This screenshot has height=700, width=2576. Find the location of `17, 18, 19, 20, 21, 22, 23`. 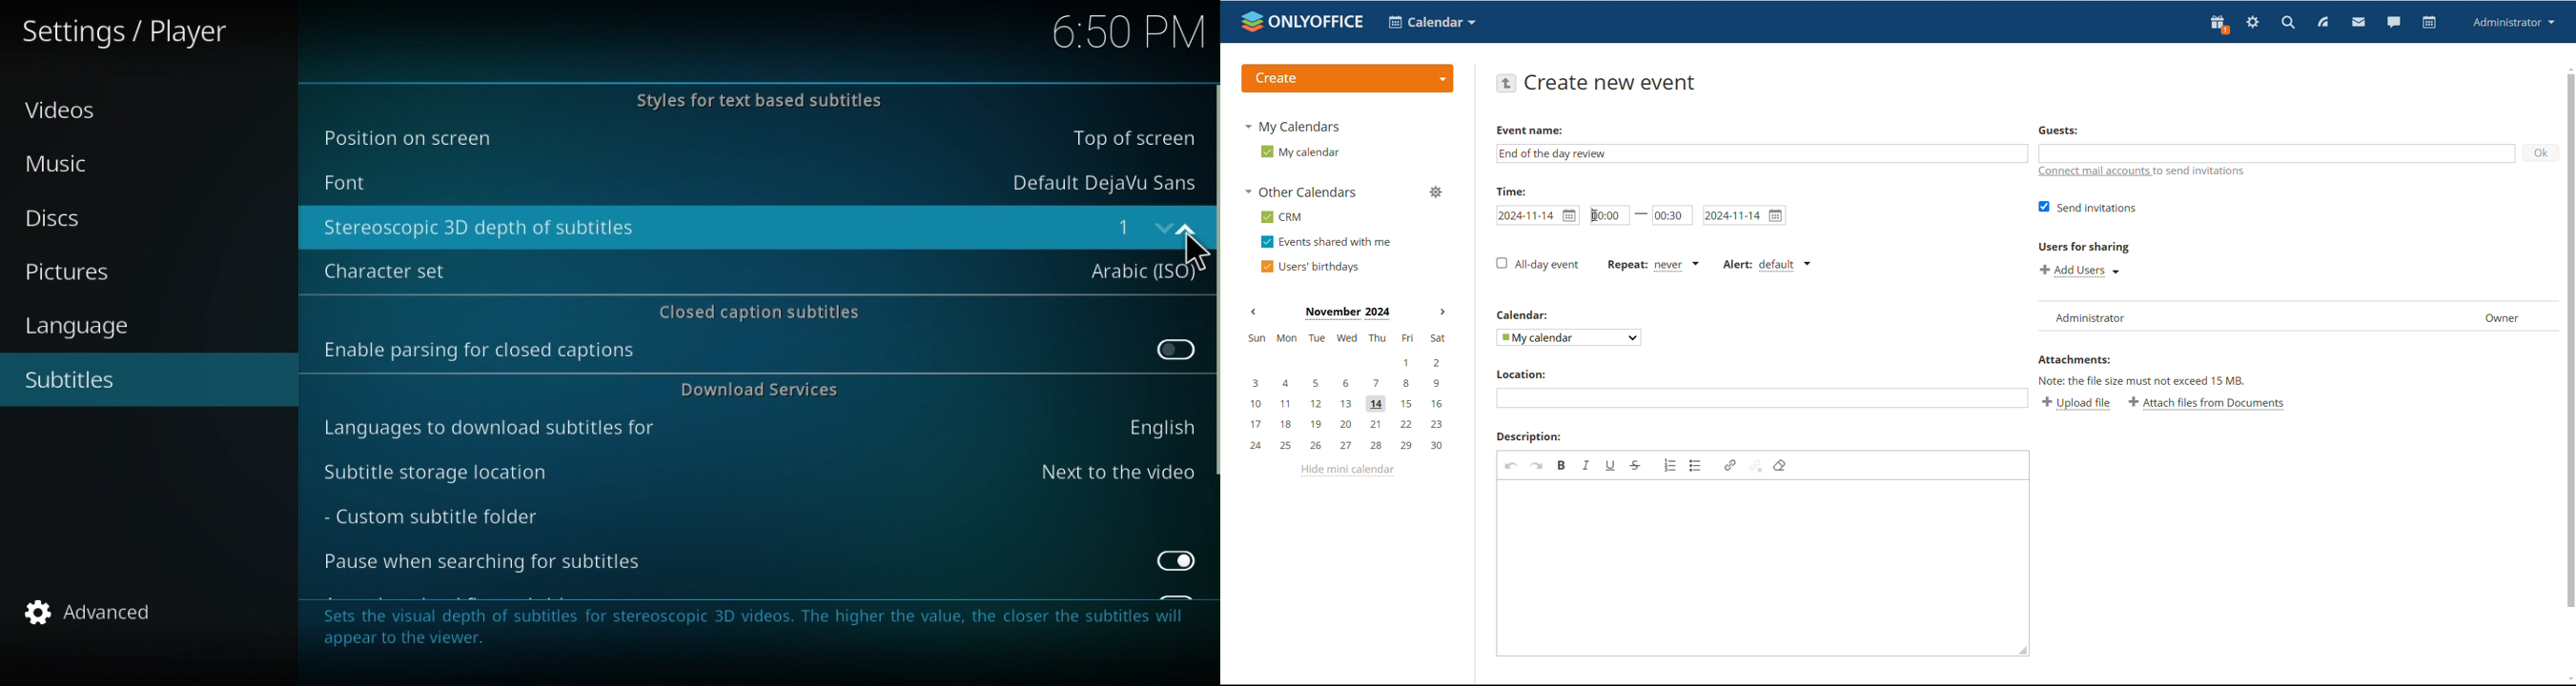

17, 18, 19, 20, 21, 22, 23 is located at coordinates (1350, 424).